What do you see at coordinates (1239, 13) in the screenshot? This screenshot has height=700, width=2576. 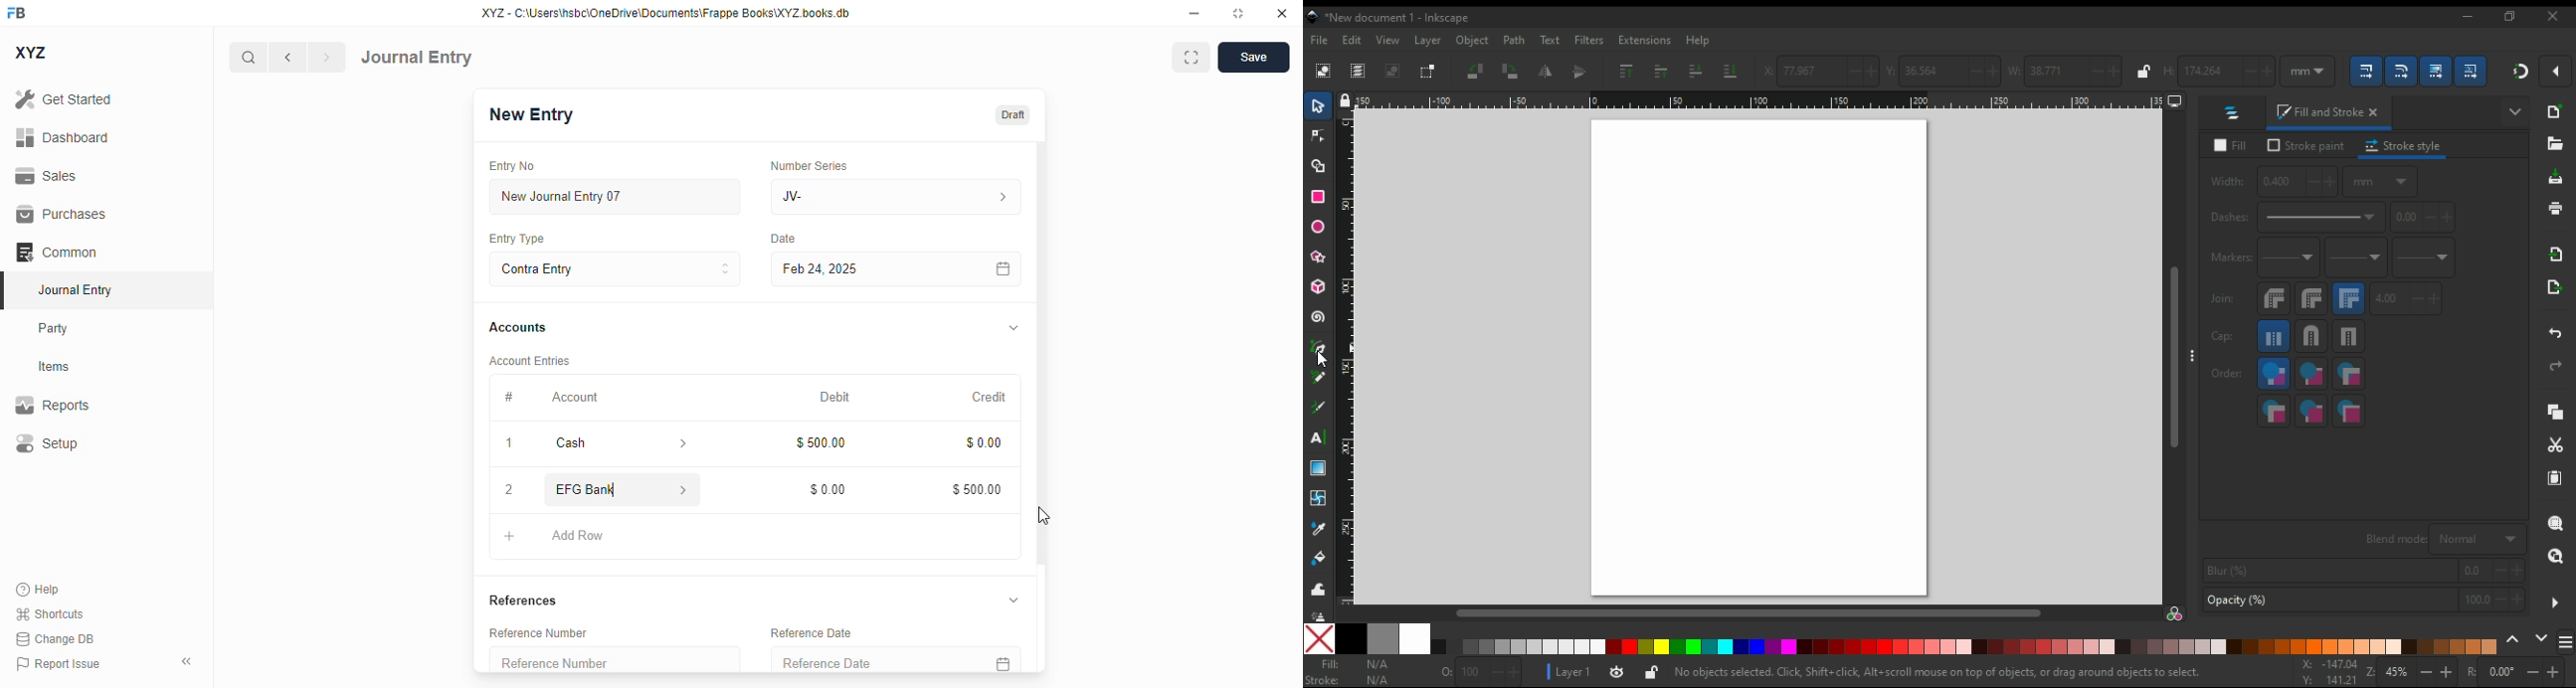 I see `toggle maximize` at bounding box center [1239, 13].